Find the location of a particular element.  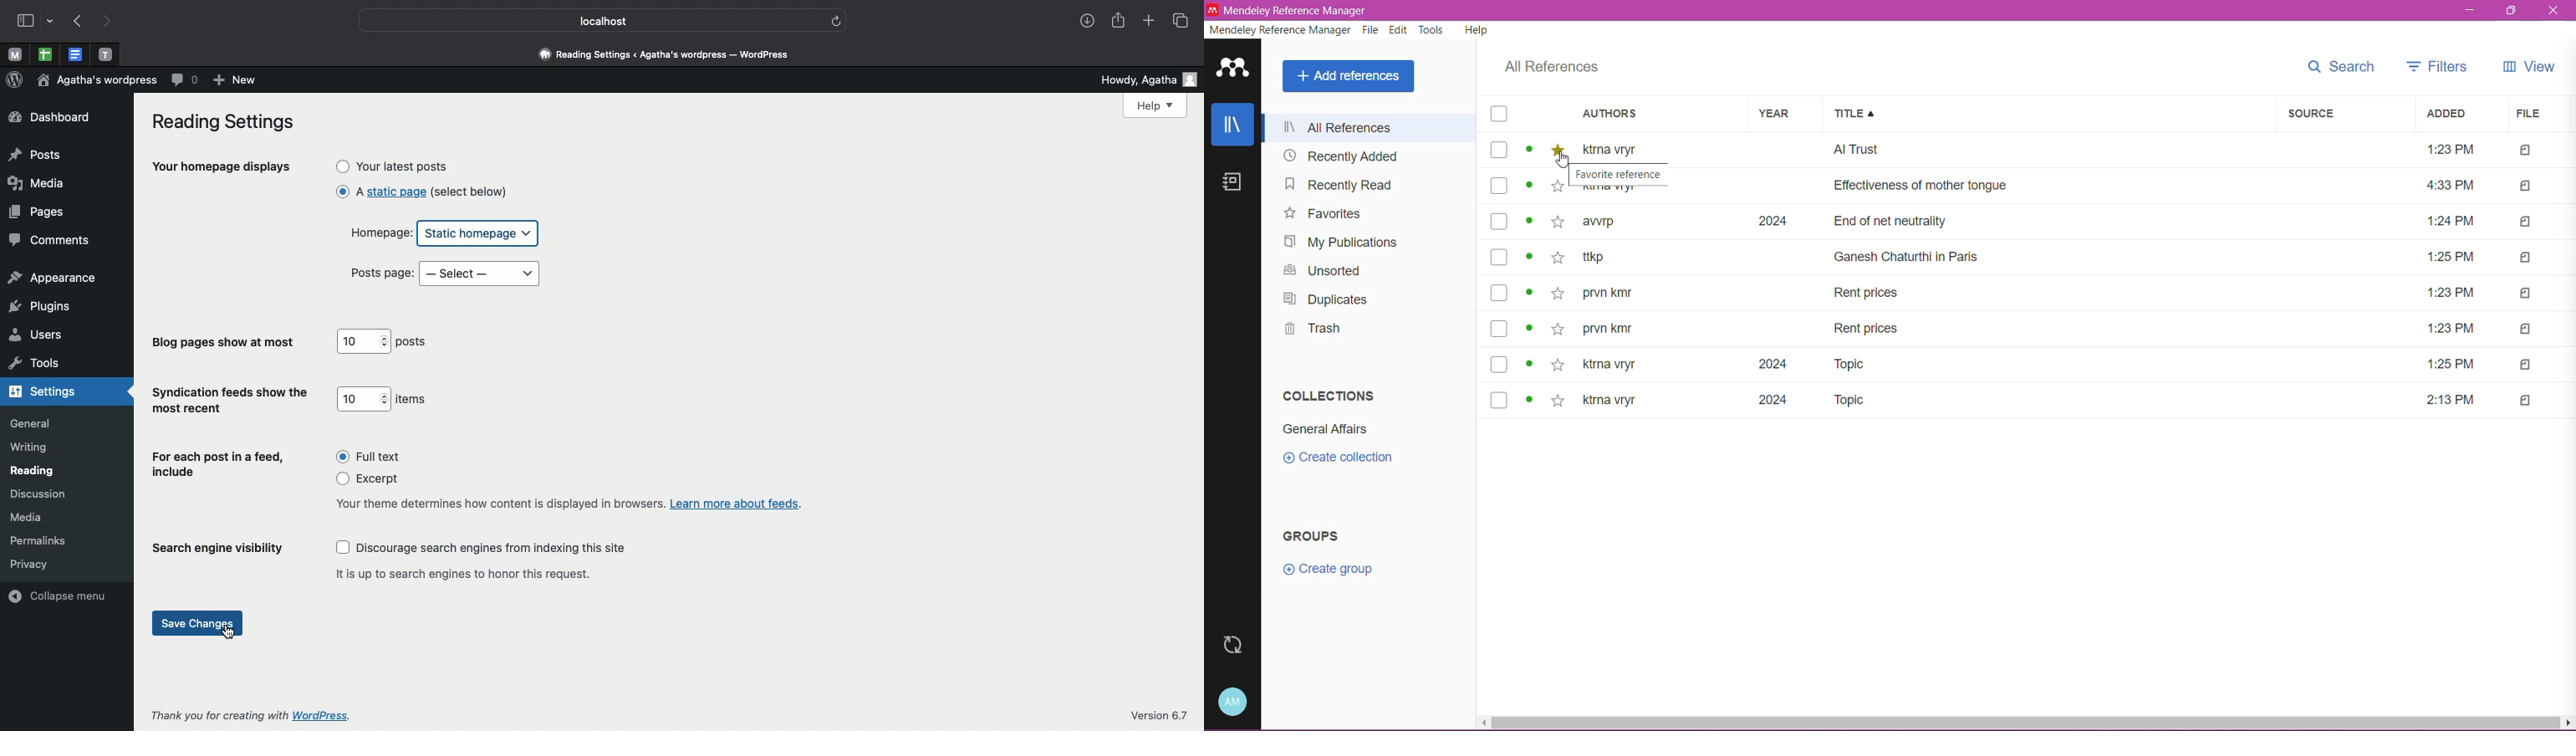

Click to select is located at coordinates (1500, 401).